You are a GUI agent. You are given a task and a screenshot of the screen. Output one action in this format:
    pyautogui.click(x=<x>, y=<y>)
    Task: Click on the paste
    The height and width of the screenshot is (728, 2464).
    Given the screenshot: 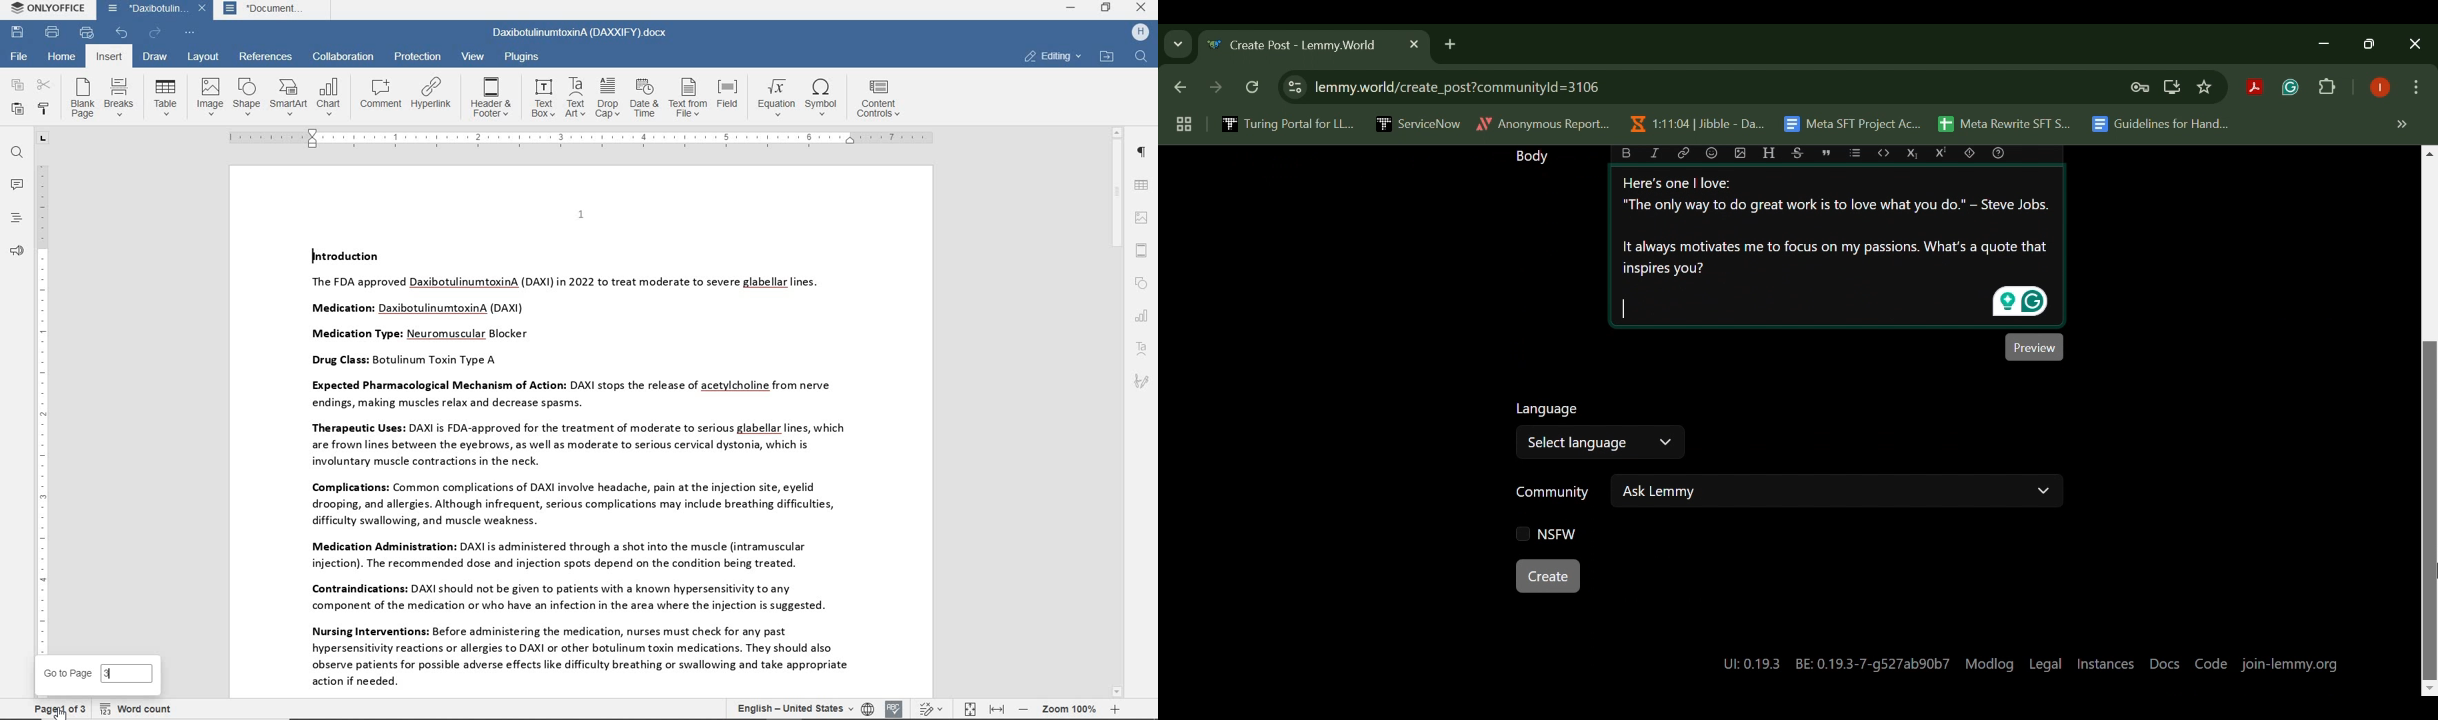 What is the action you would take?
    pyautogui.click(x=17, y=108)
    